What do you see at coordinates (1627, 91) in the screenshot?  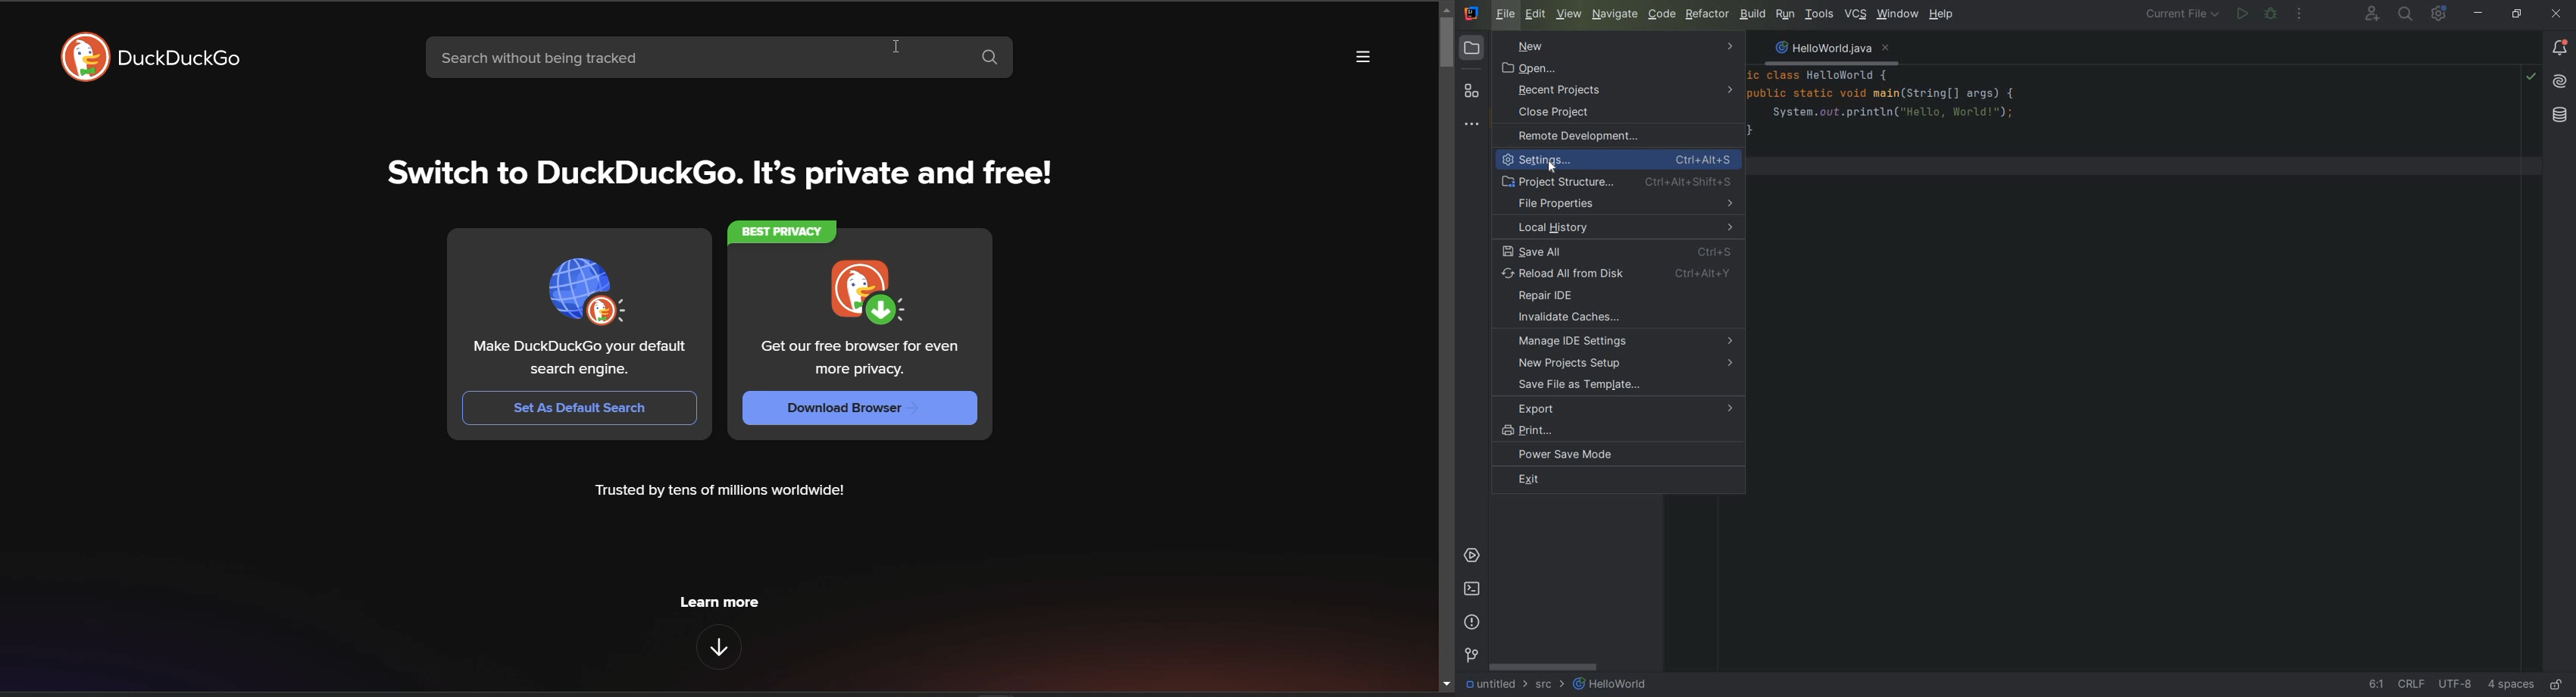 I see `RECENT PROJECTS` at bounding box center [1627, 91].